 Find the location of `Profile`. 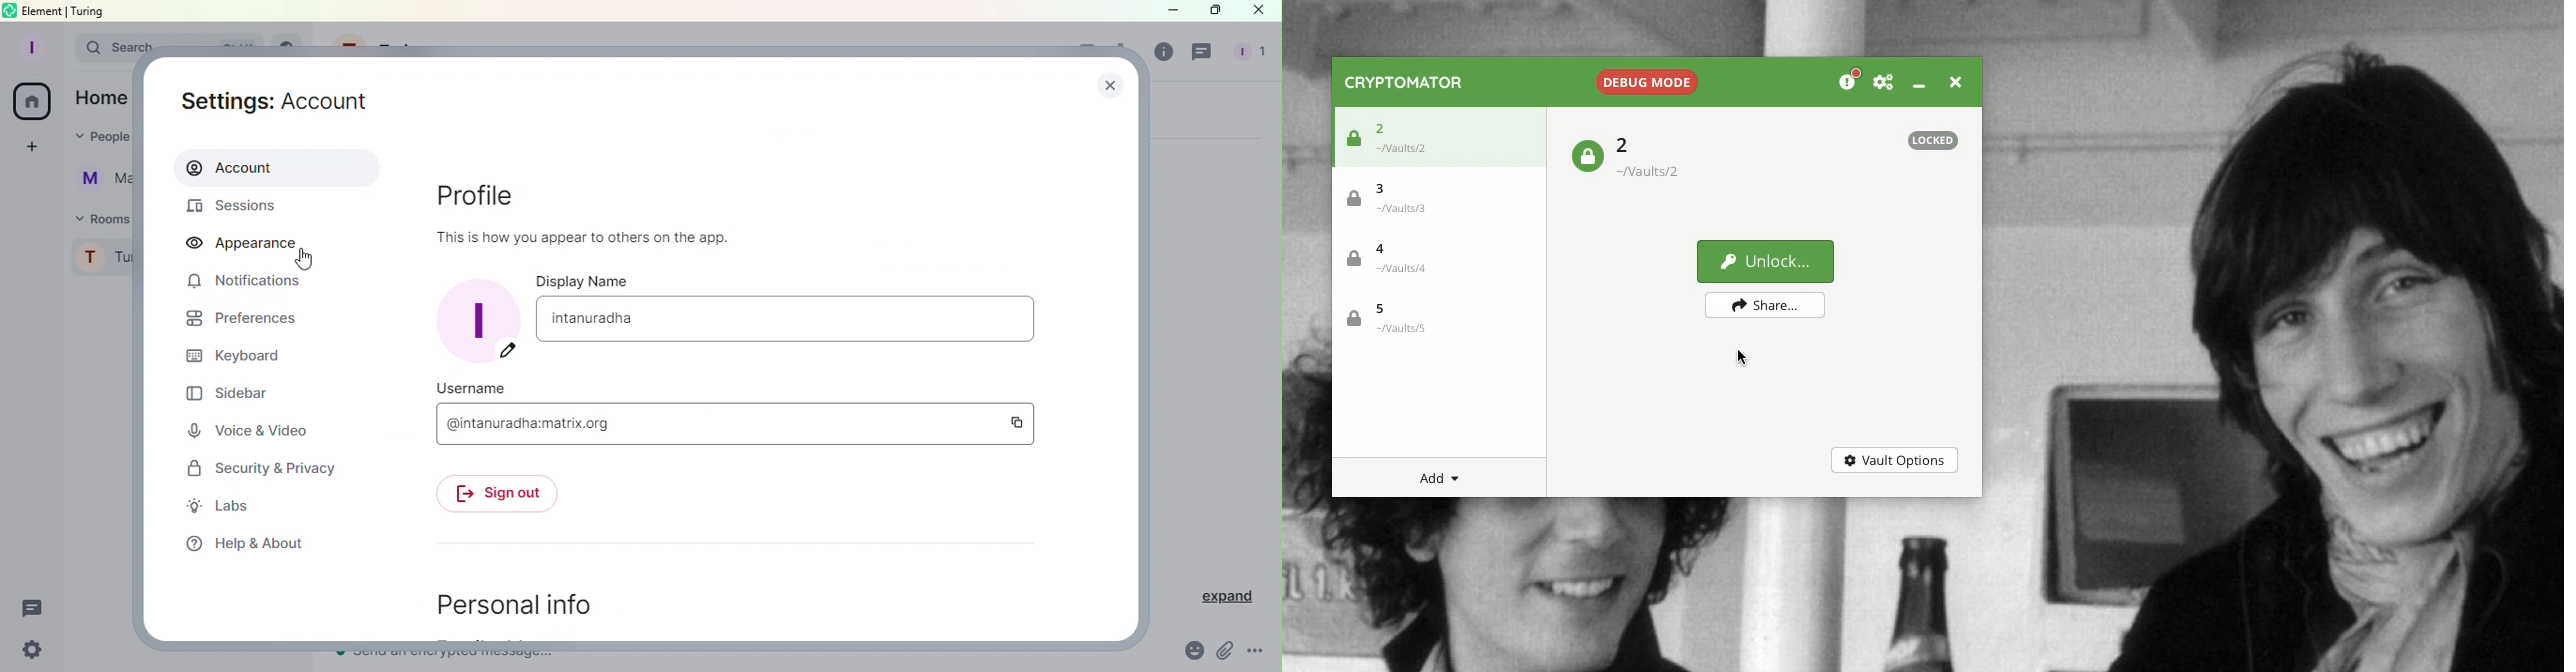

Profile is located at coordinates (27, 46).